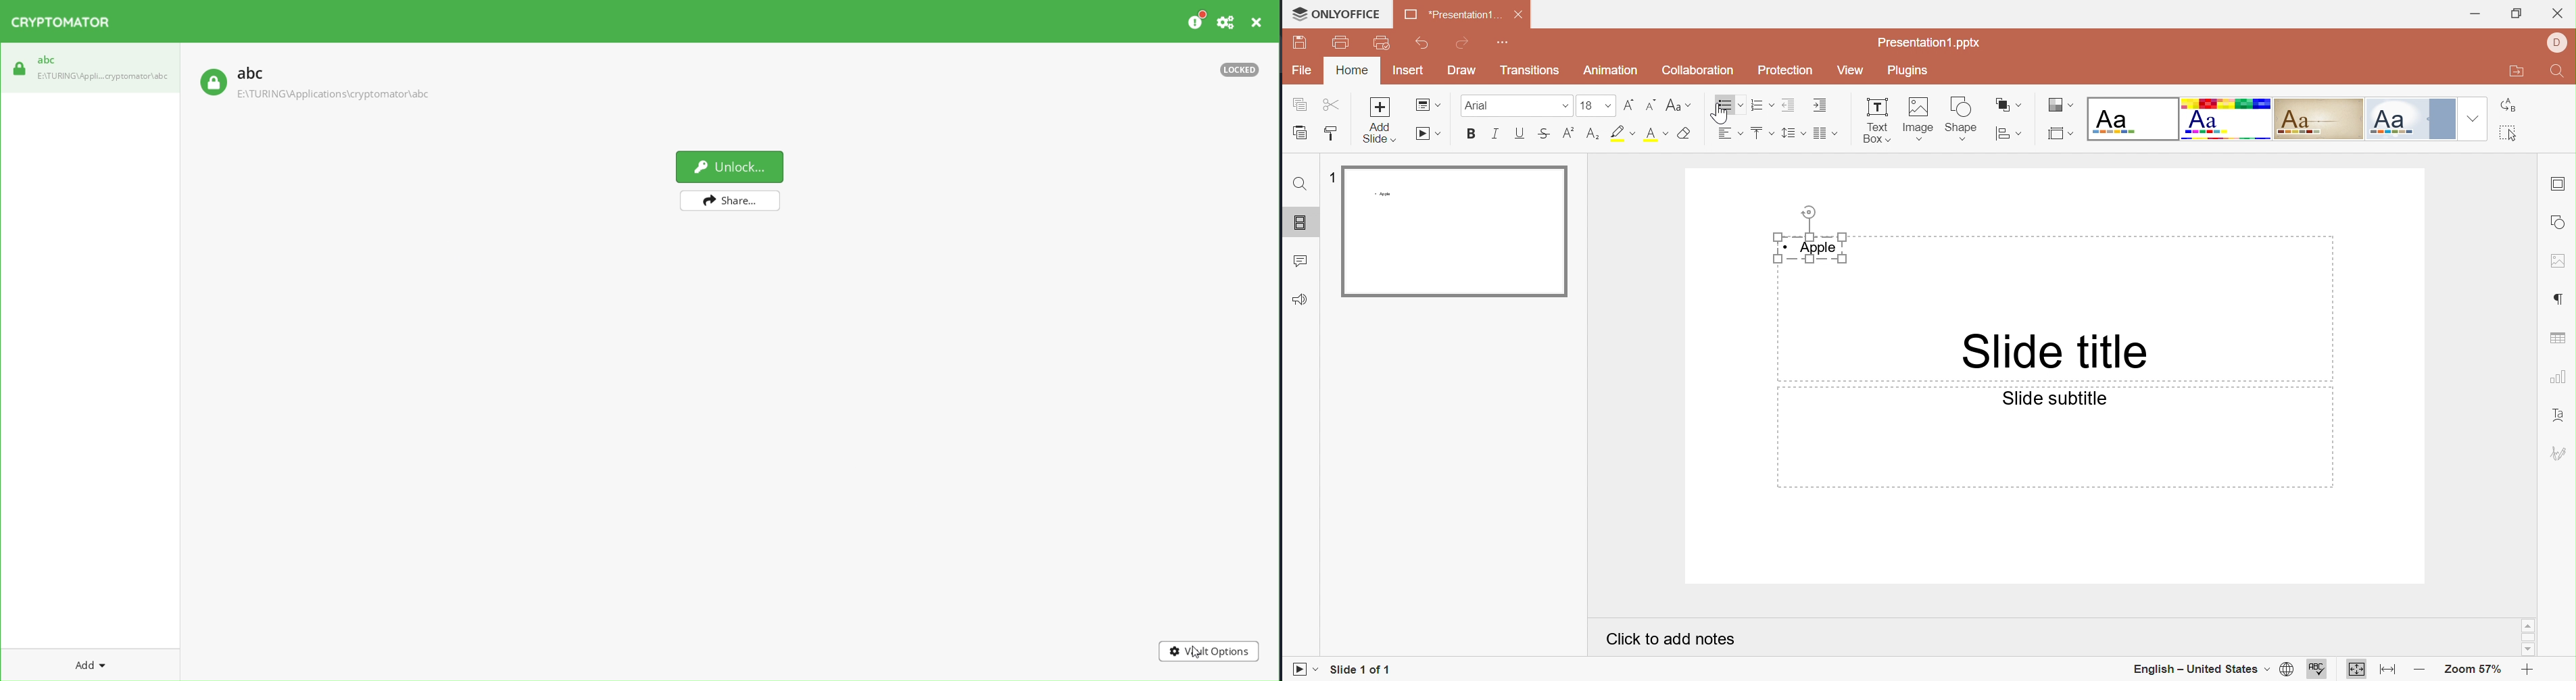 Image resolution: width=2576 pixels, height=700 pixels. What do you see at coordinates (2558, 12) in the screenshot?
I see `Close` at bounding box center [2558, 12].